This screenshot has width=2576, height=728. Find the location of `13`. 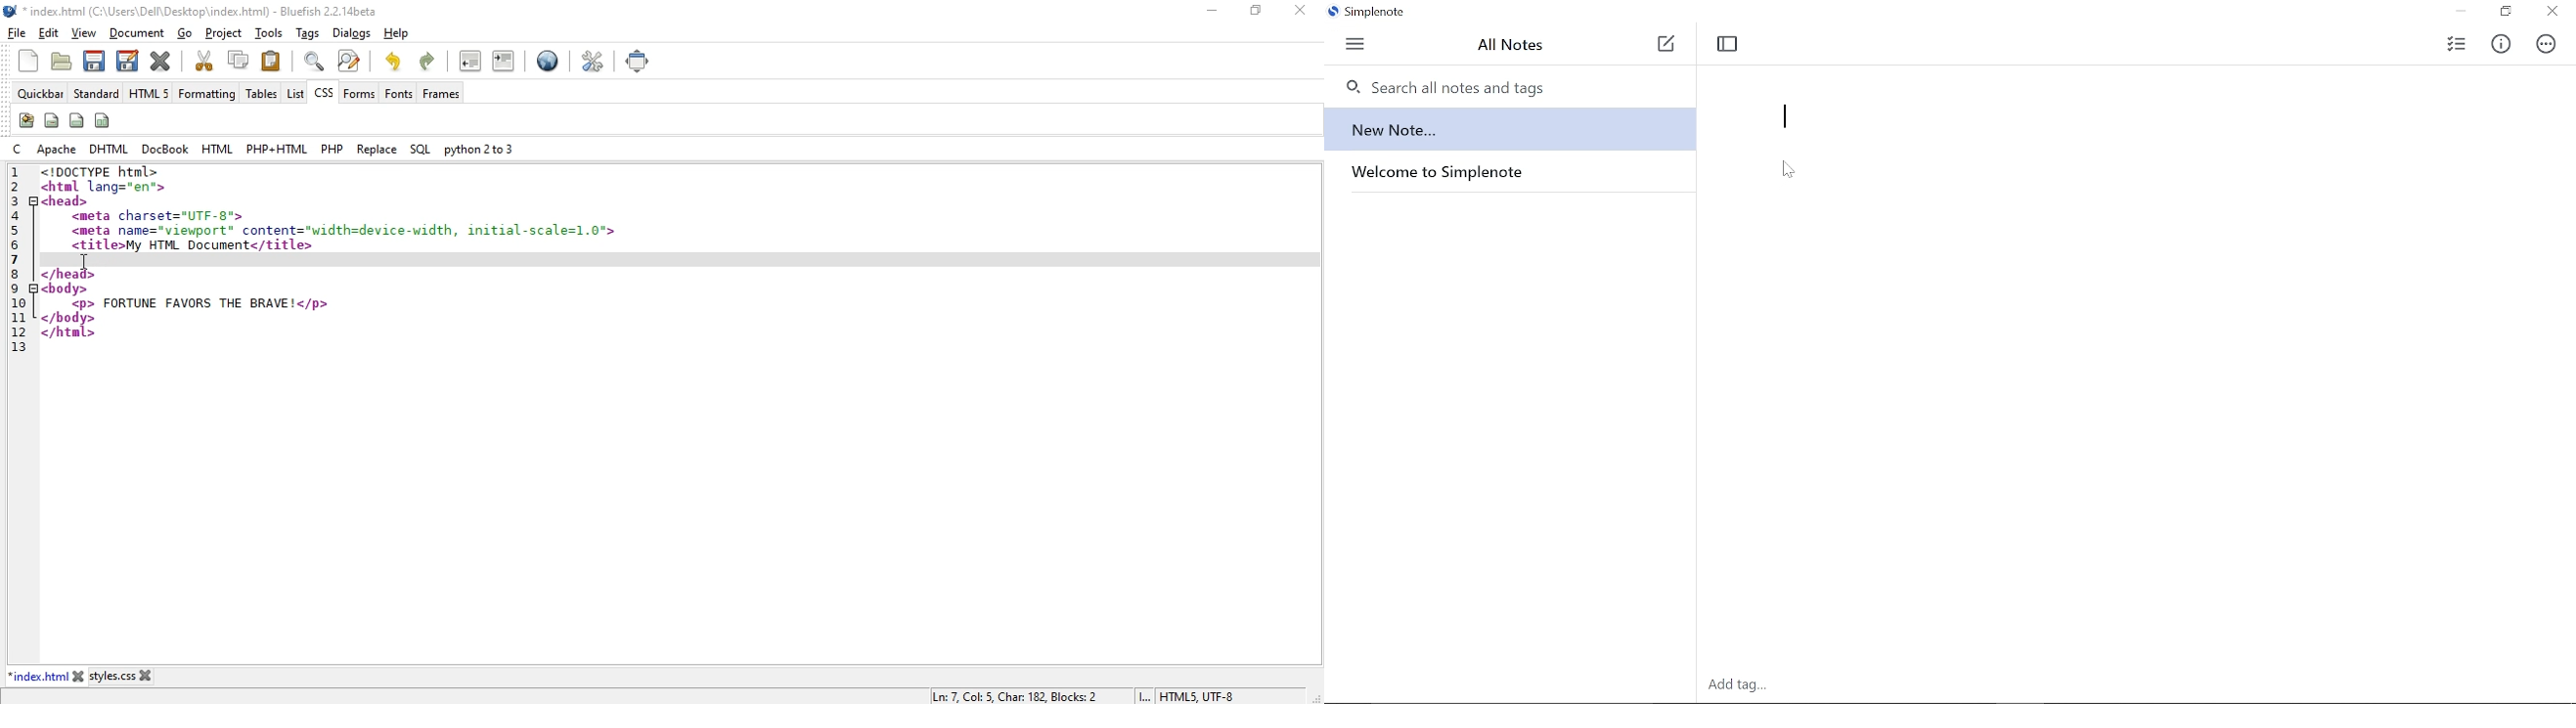

13 is located at coordinates (17, 348).